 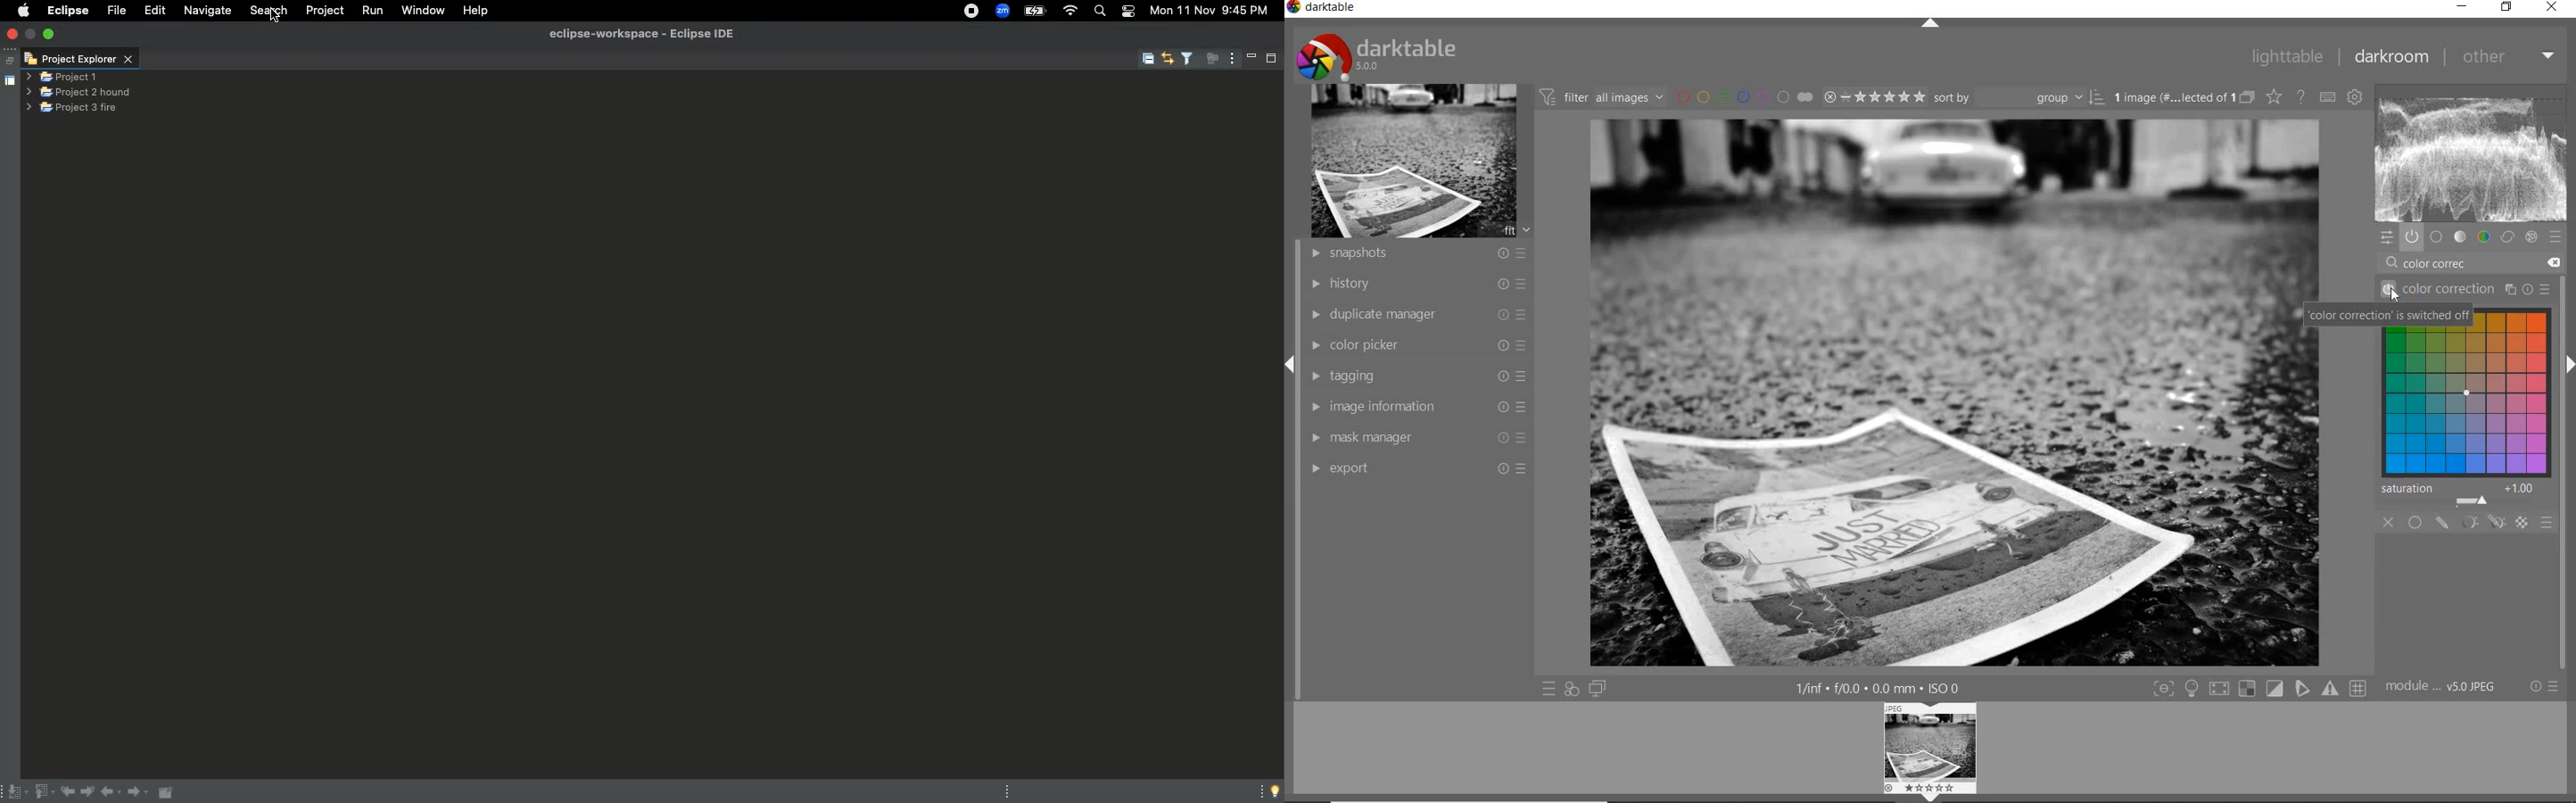 What do you see at coordinates (2389, 522) in the screenshot?
I see `close` at bounding box center [2389, 522].